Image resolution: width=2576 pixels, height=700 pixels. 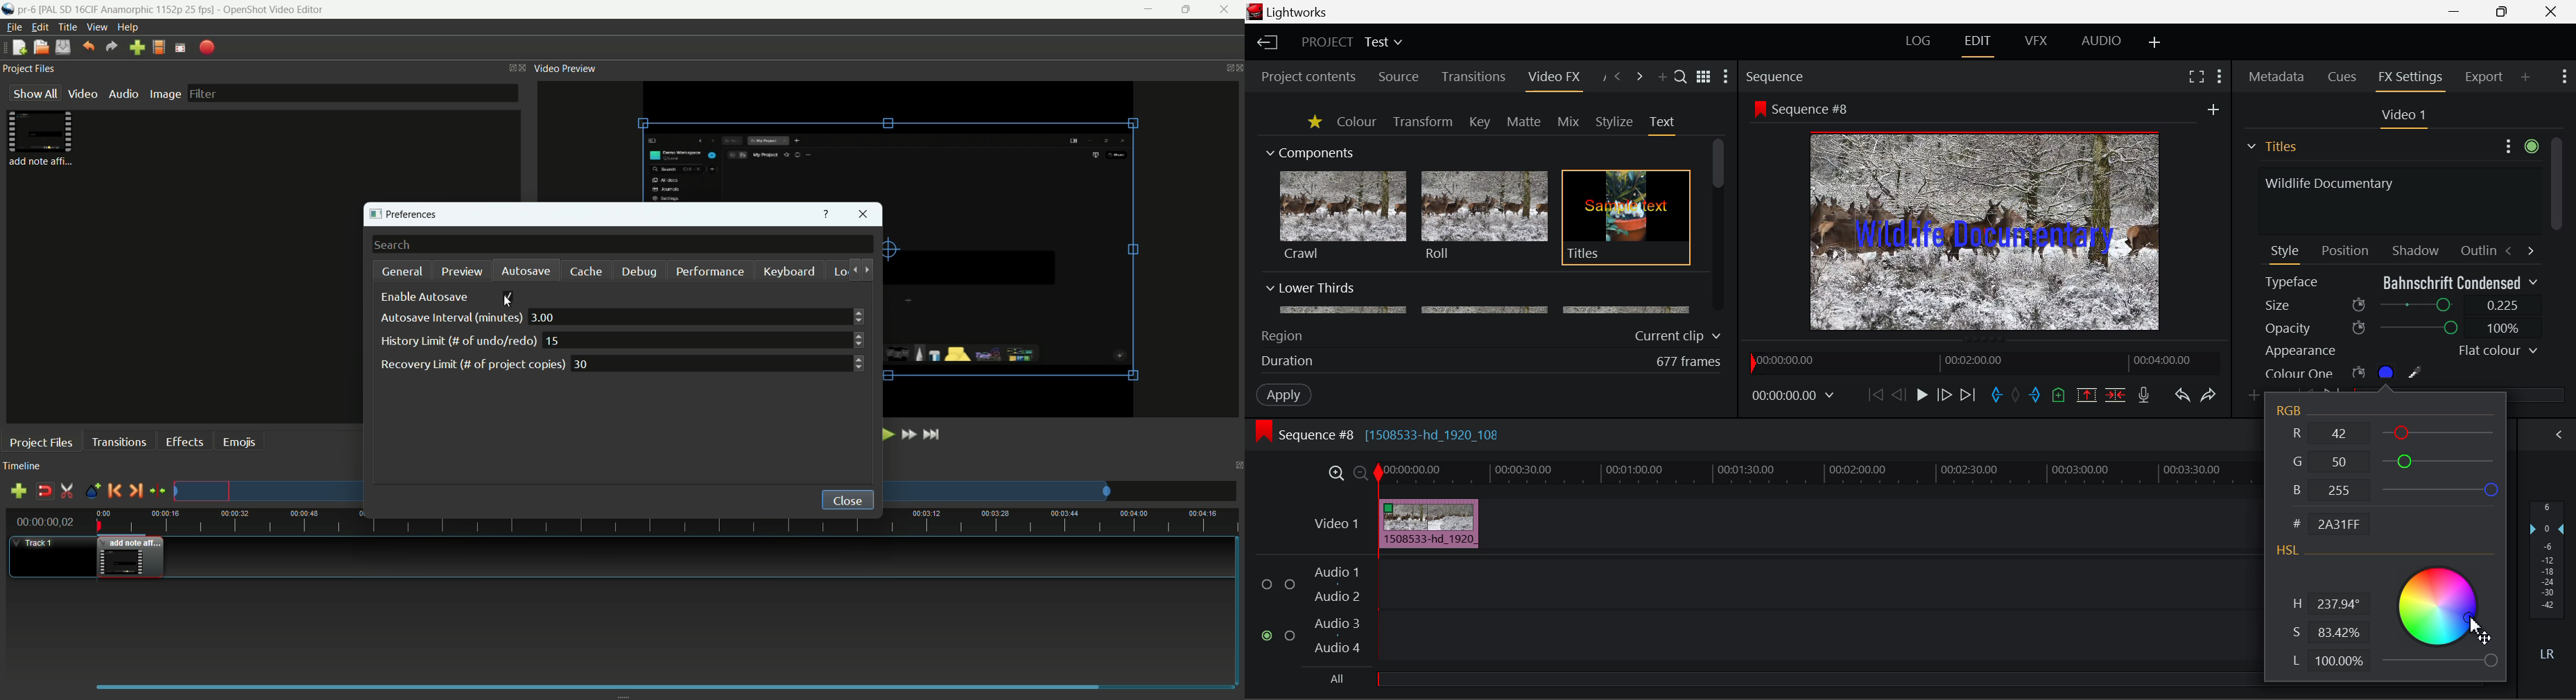 I want to click on Show Settings, so click(x=1726, y=76).